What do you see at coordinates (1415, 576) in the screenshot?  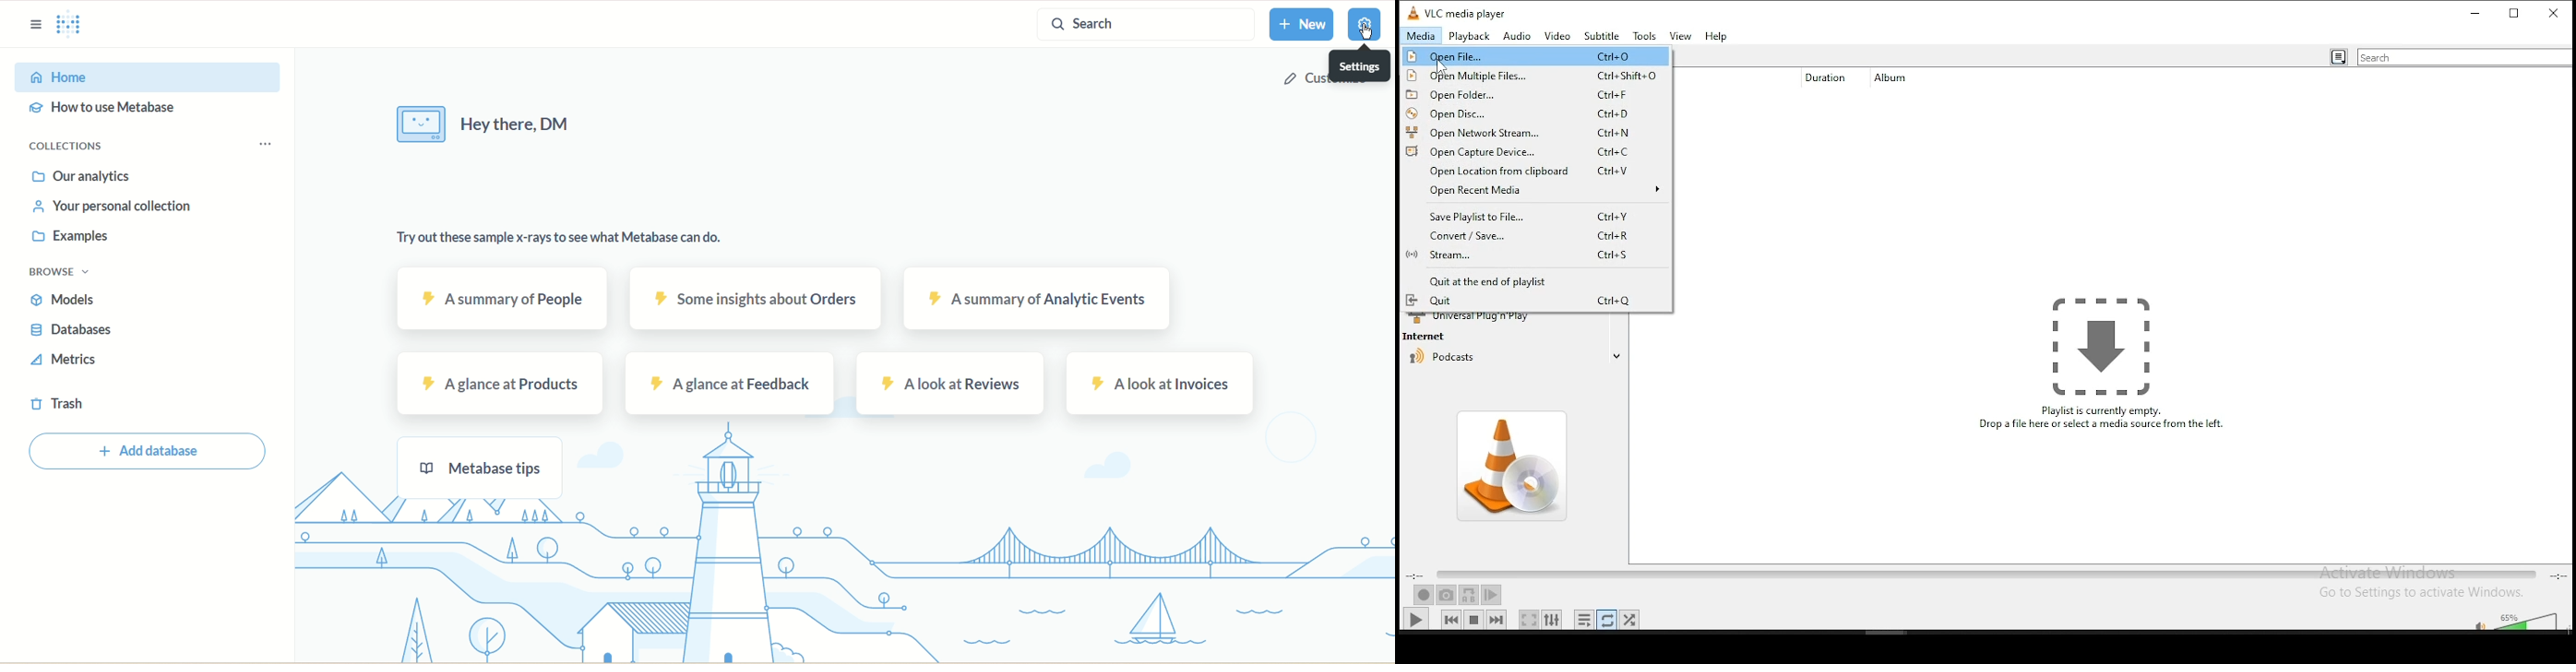 I see `elapsed time` at bounding box center [1415, 576].